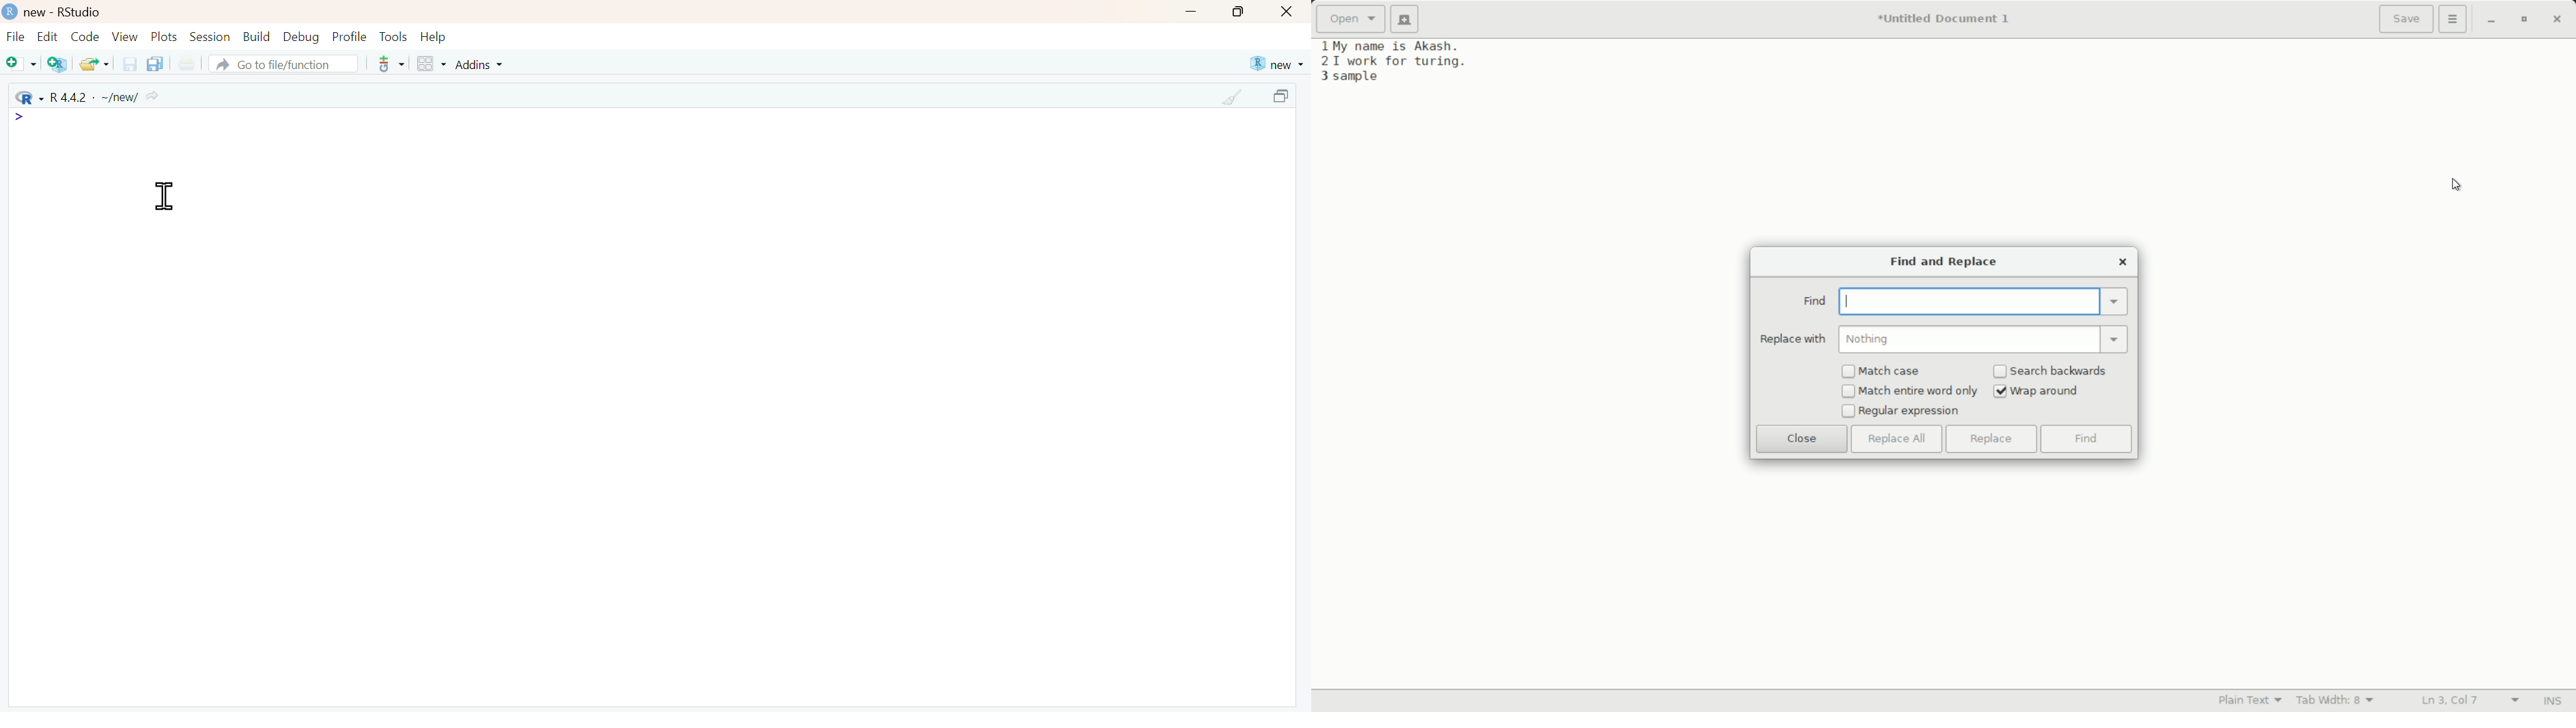 The width and height of the screenshot is (2576, 728). What do you see at coordinates (127, 37) in the screenshot?
I see `View` at bounding box center [127, 37].